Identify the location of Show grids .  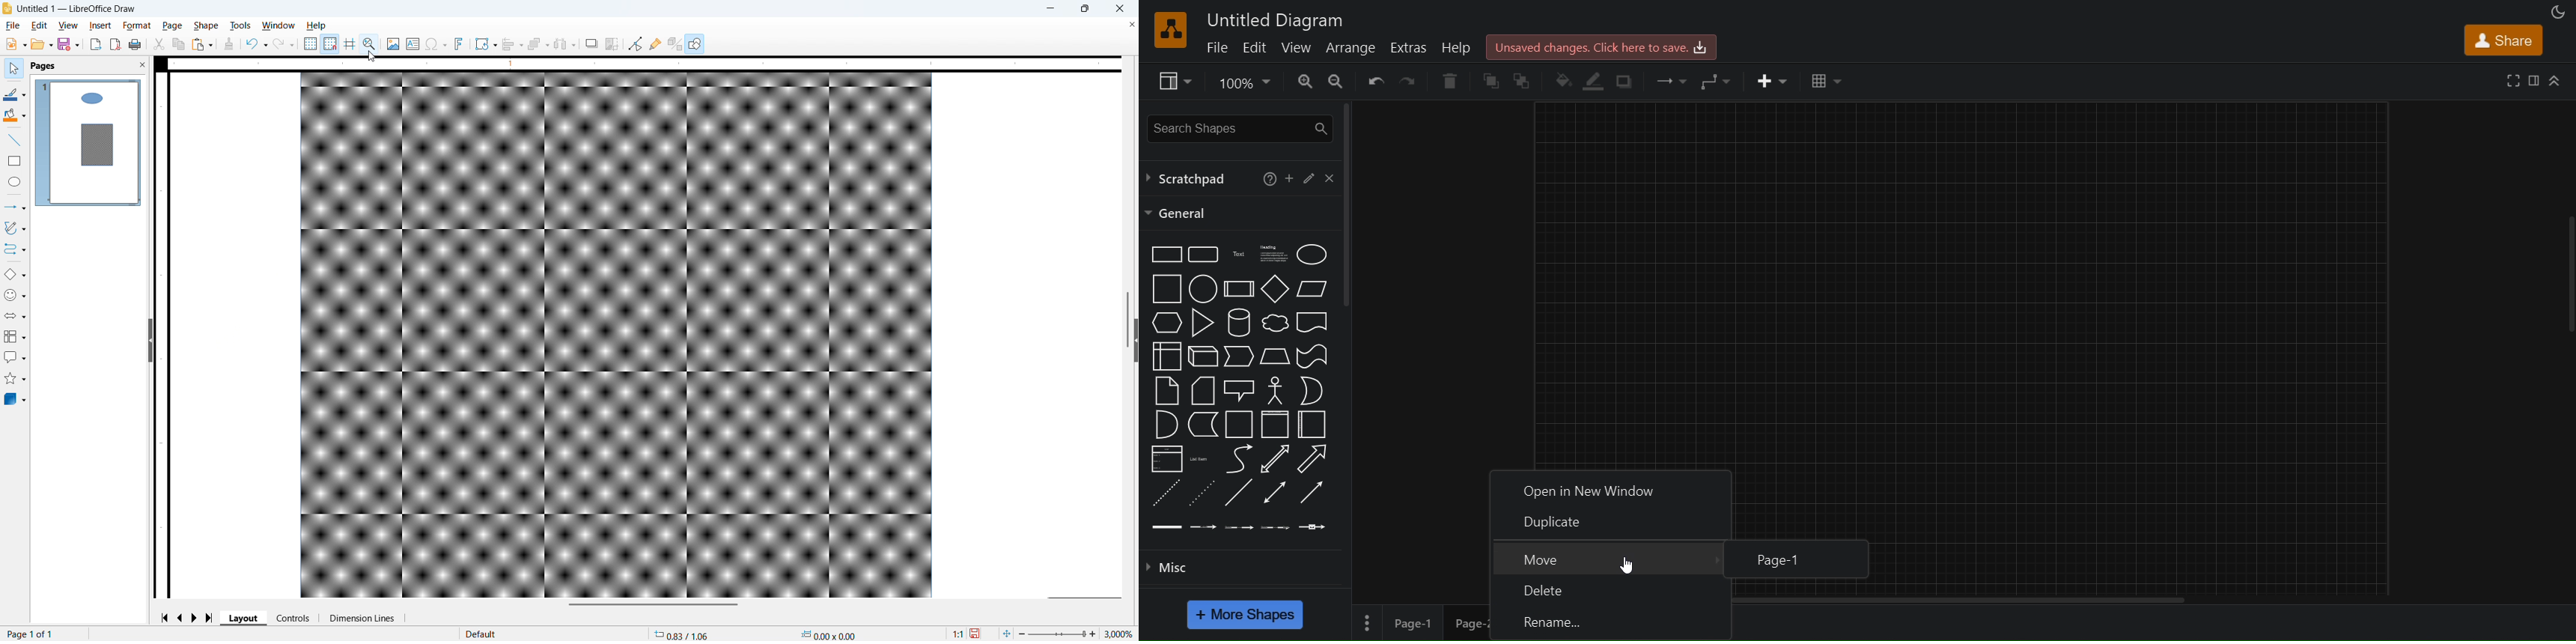
(310, 43).